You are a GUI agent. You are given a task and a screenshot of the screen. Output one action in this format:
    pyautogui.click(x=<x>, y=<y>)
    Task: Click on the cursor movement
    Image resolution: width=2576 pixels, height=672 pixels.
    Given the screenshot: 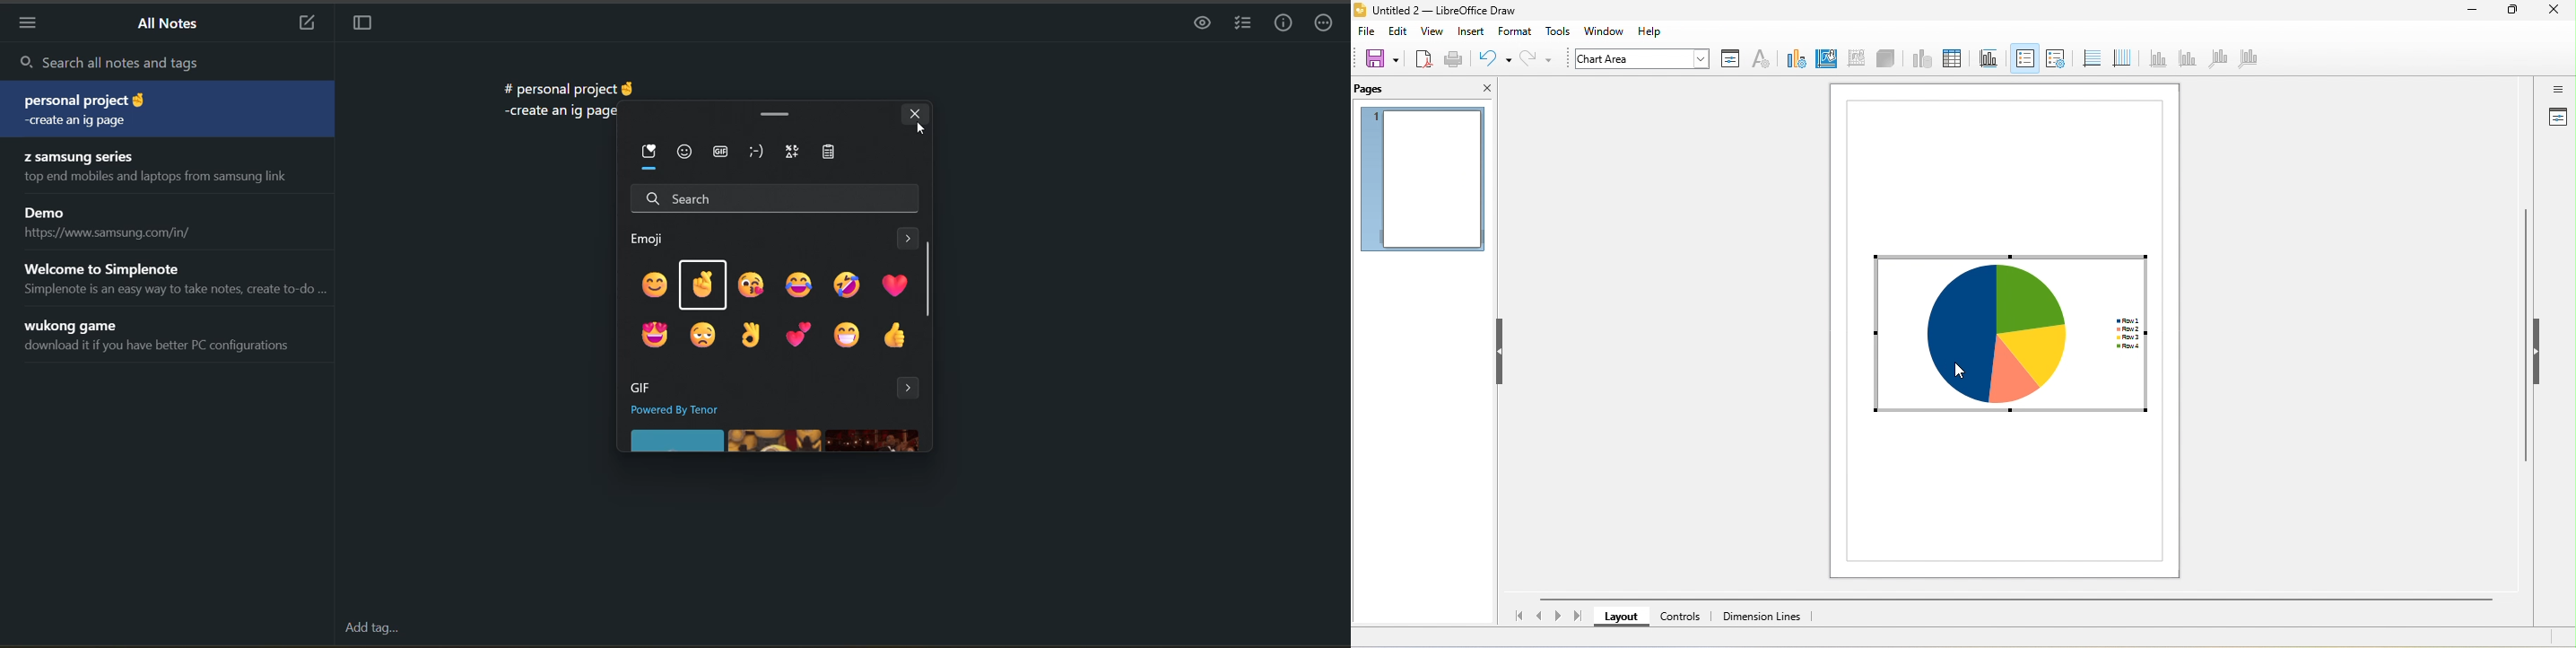 What is the action you would take?
    pyautogui.click(x=1963, y=362)
    